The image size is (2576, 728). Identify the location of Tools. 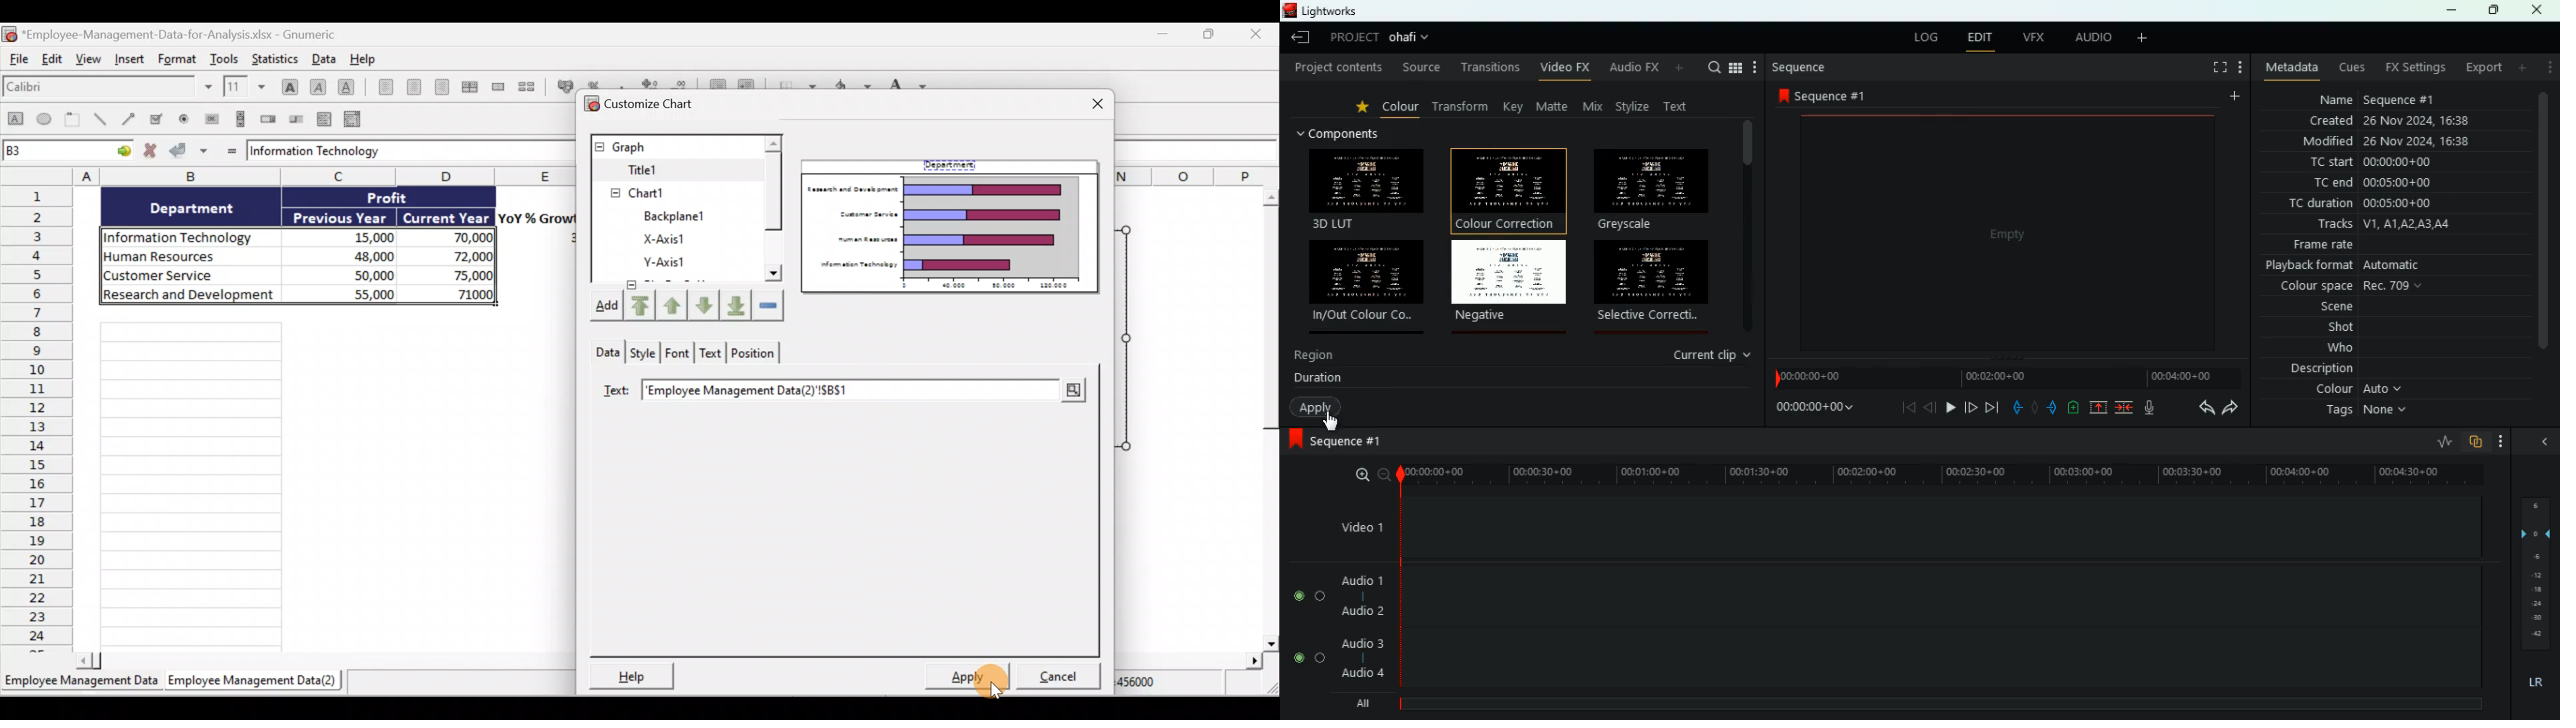
(225, 57).